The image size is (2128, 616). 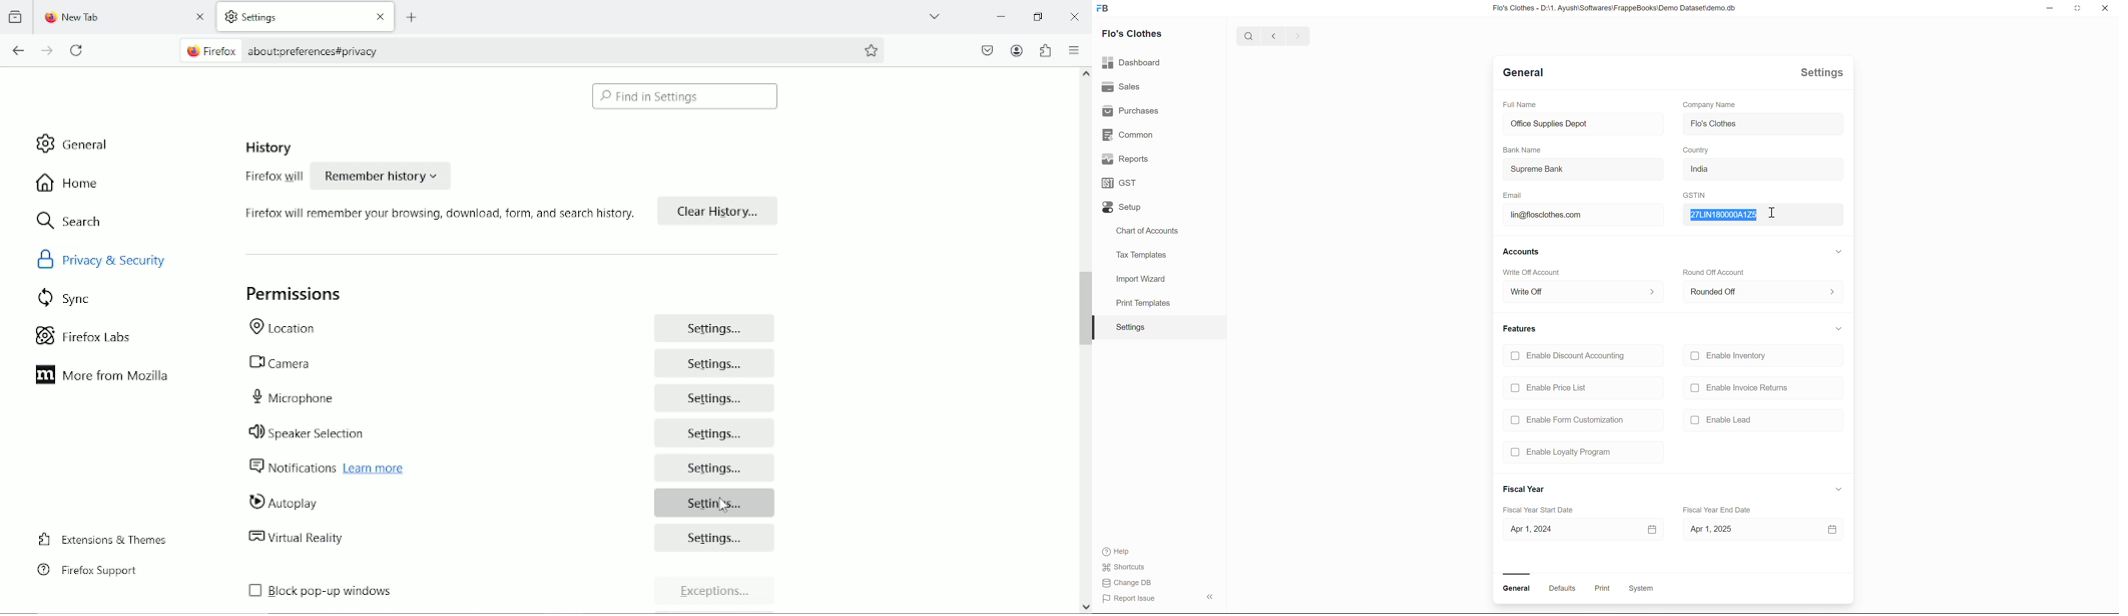 What do you see at coordinates (717, 400) in the screenshot?
I see `Settings.` at bounding box center [717, 400].